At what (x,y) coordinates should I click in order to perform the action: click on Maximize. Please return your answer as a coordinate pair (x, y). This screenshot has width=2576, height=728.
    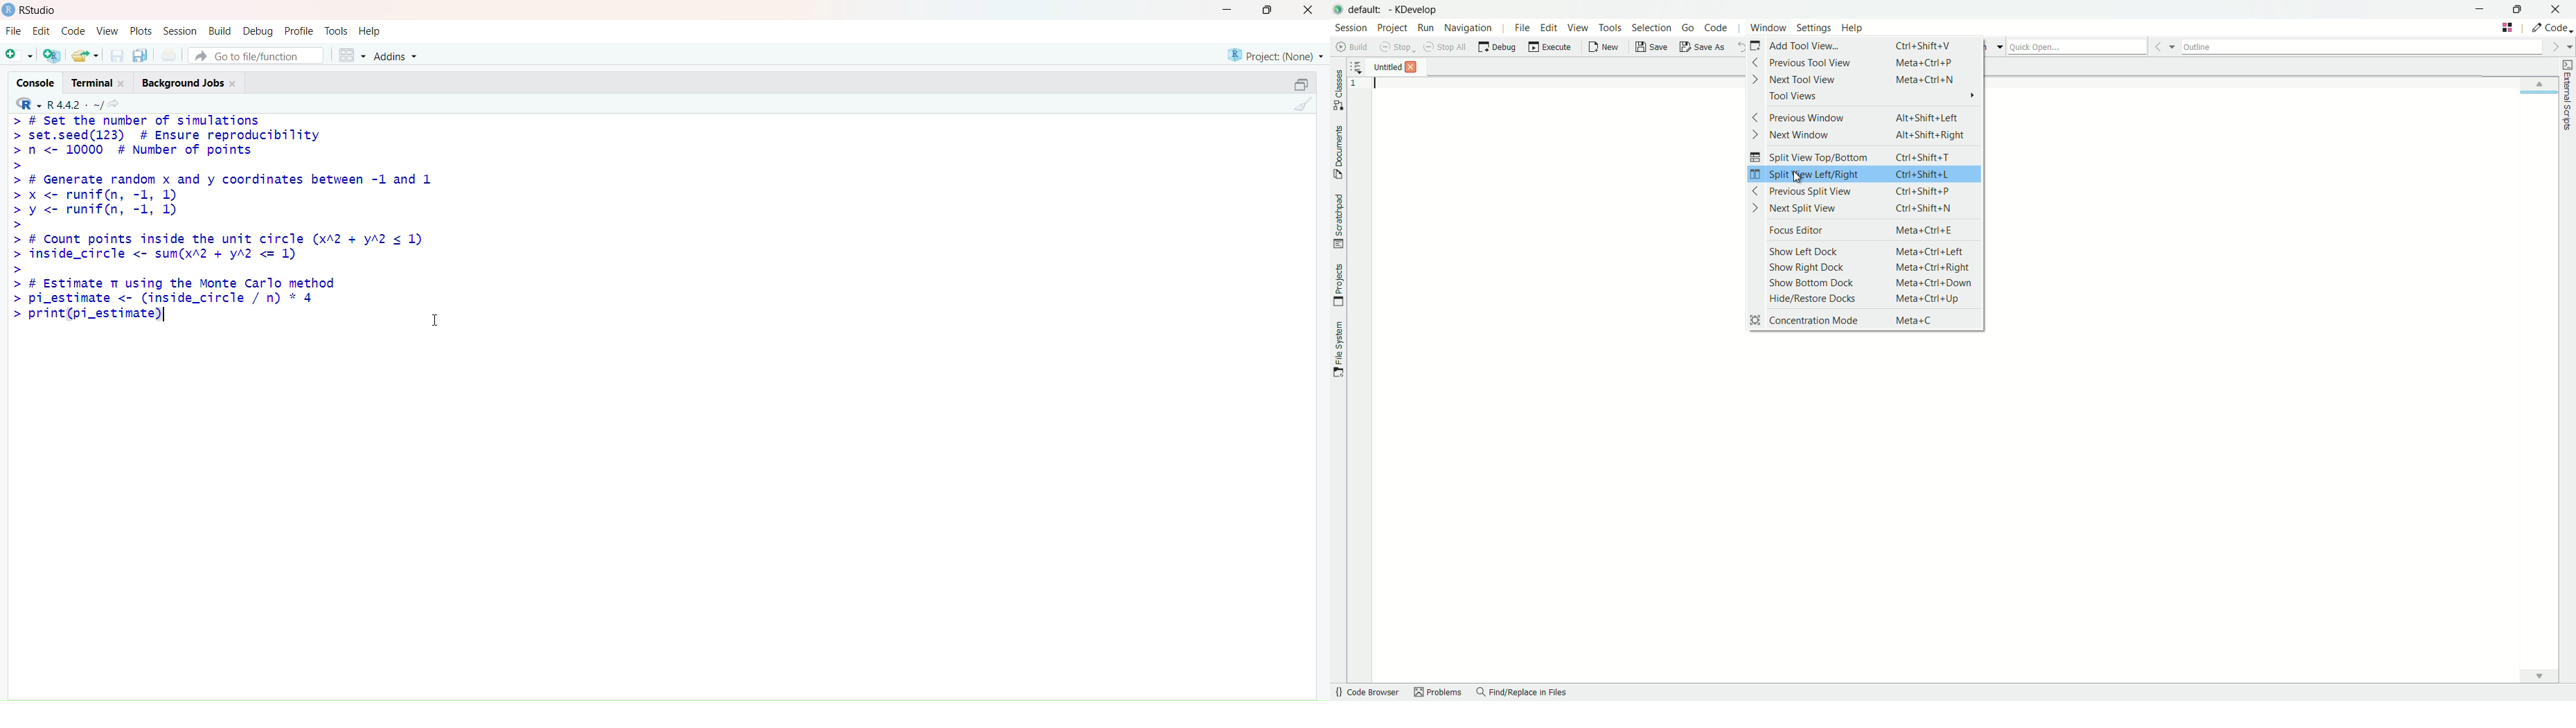
    Looking at the image, I should click on (1303, 84).